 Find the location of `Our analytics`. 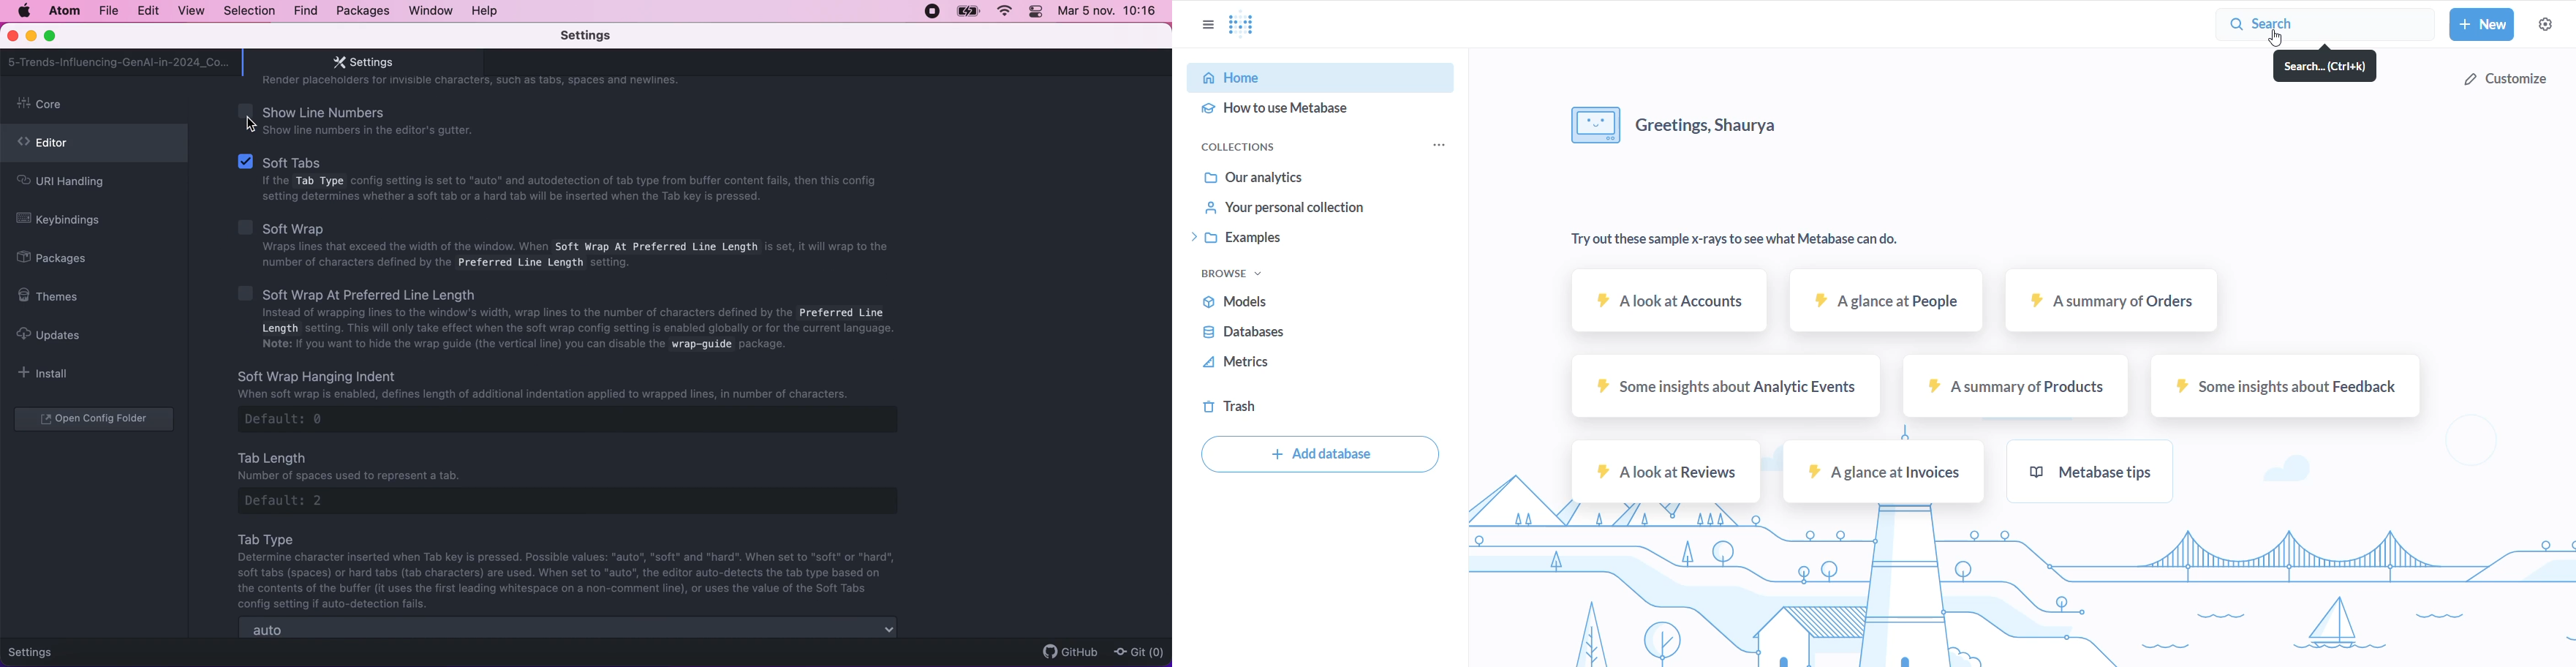

Our analytics is located at coordinates (1310, 178).